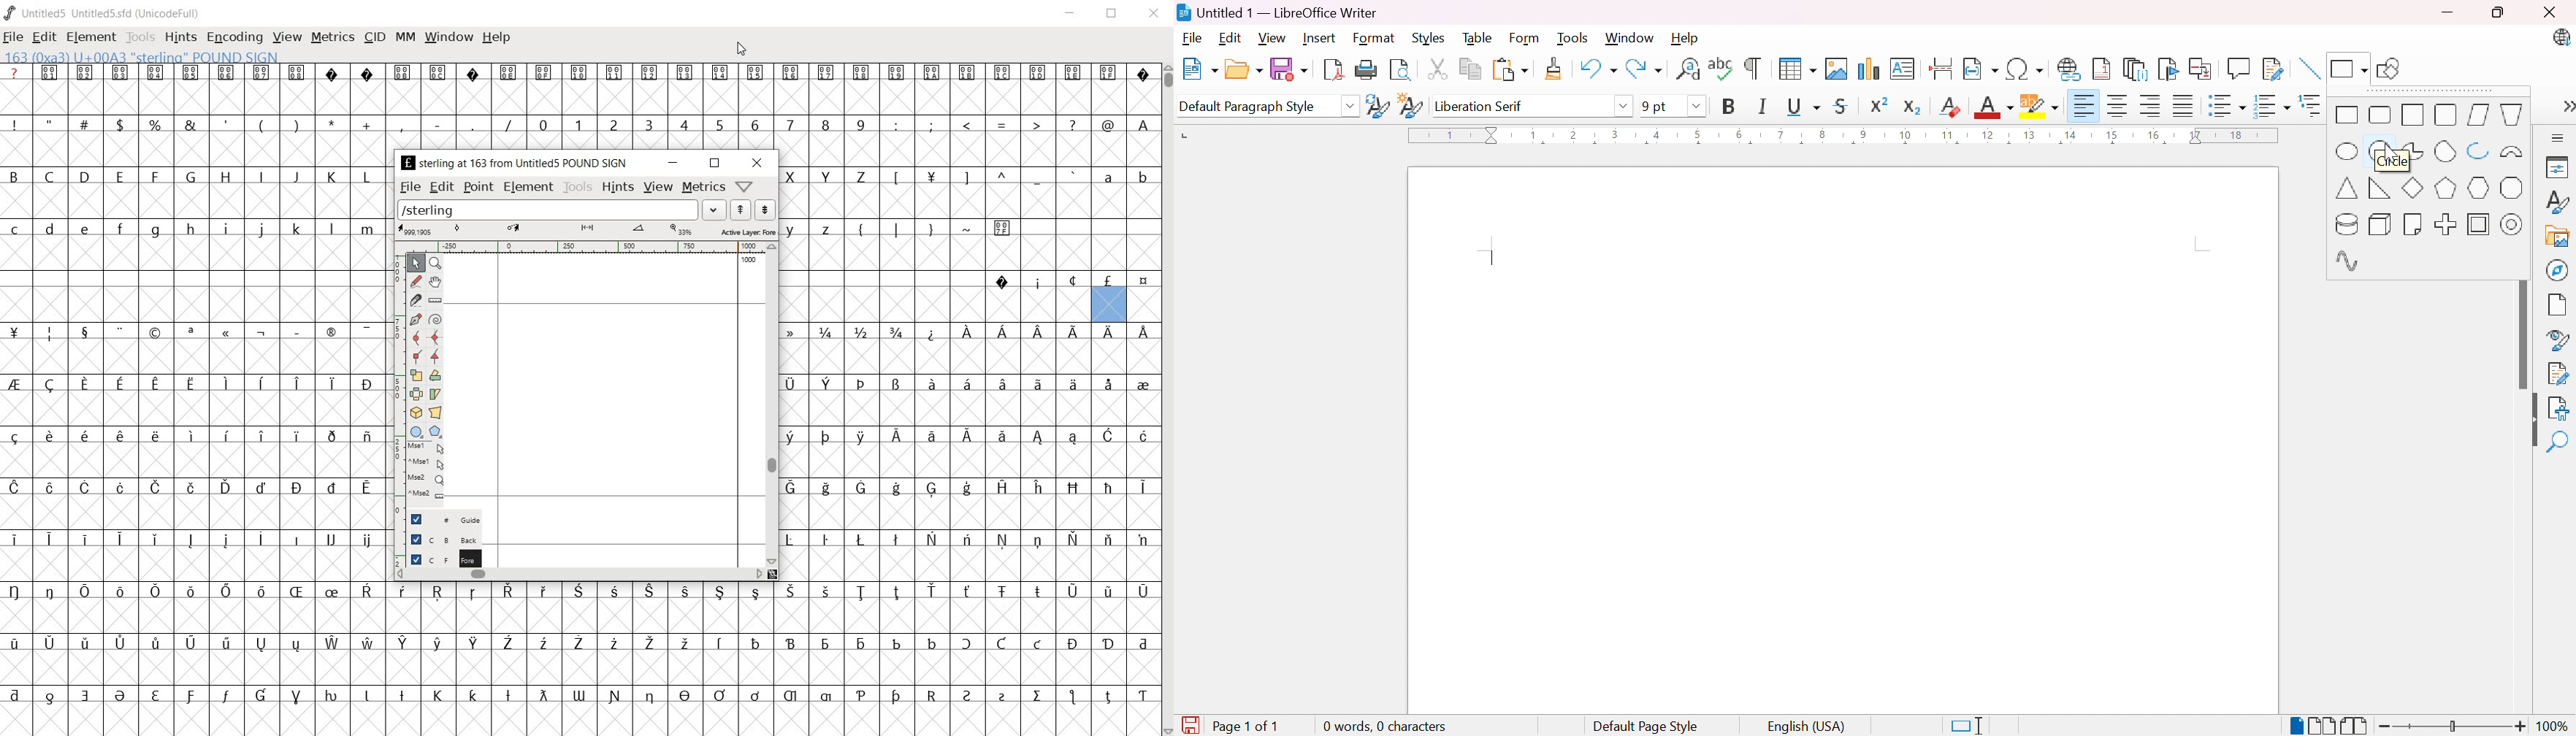 The image size is (2576, 756). Describe the element at coordinates (287, 36) in the screenshot. I see `VIEW` at that location.